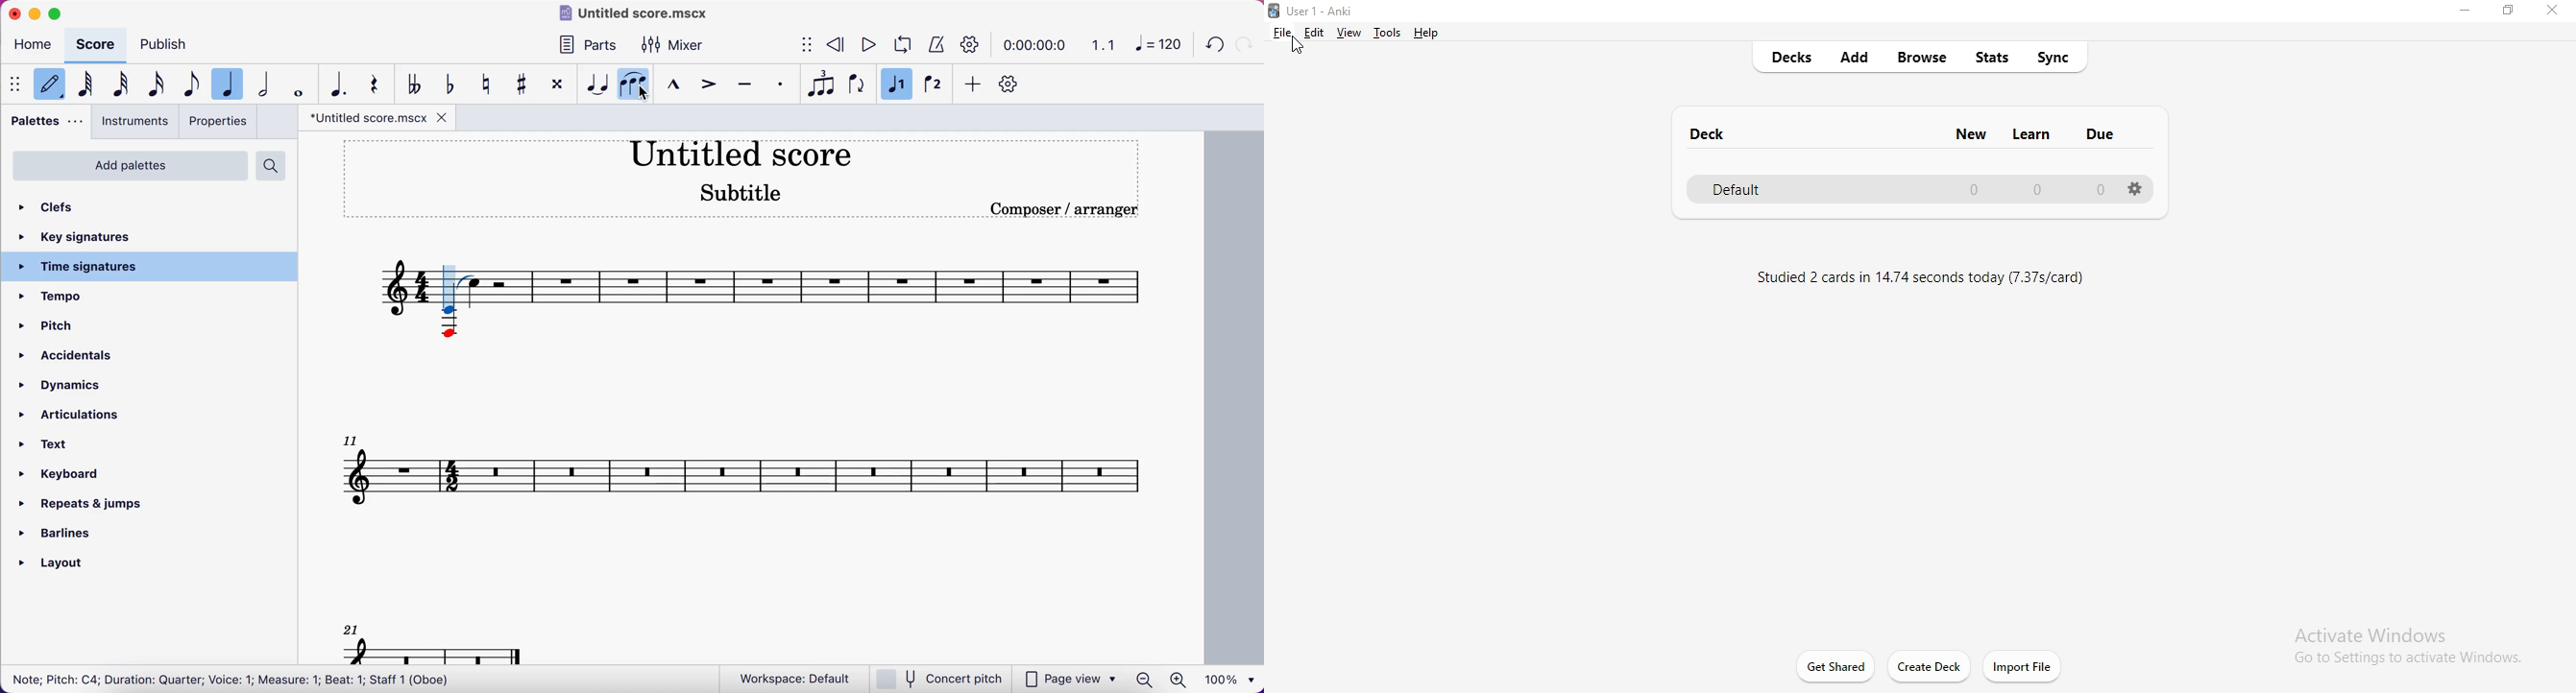 The height and width of the screenshot is (700, 2576). I want to click on restore, so click(2511, 14).